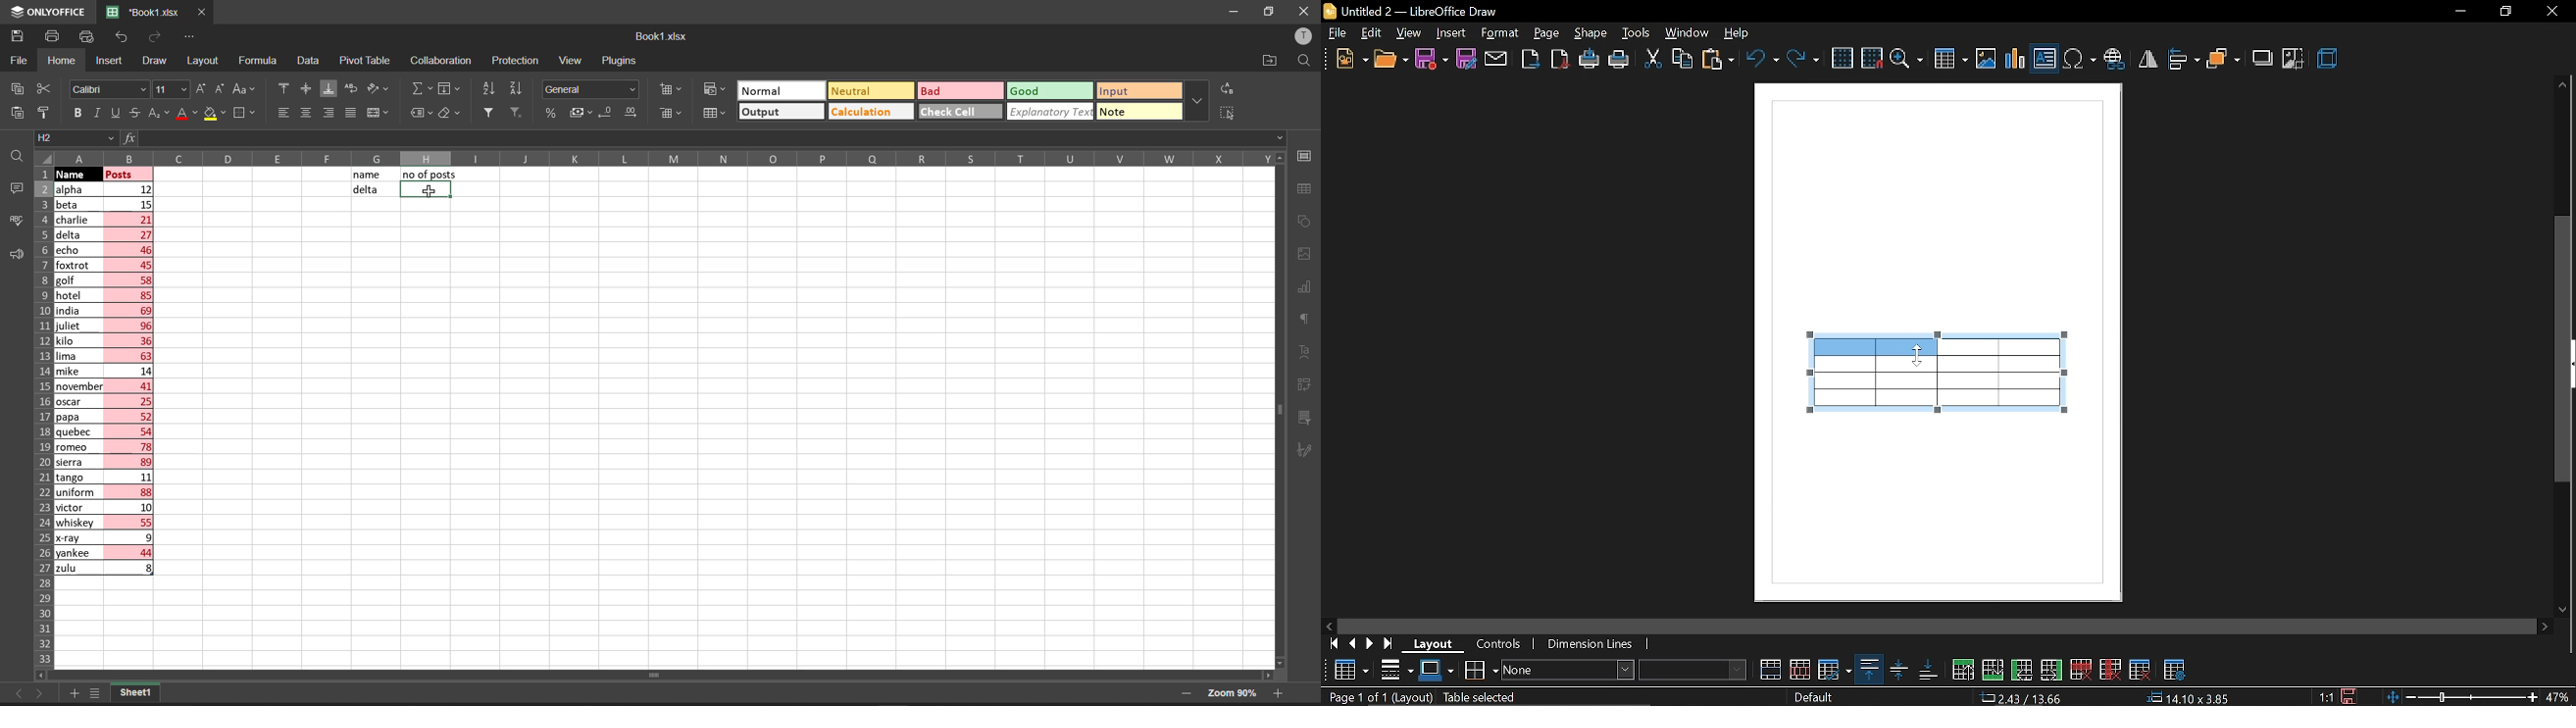 Image resolution: width=2576 pixels, height=728 pixels. What do you see at coordinates (2328, 59) in the screenshot?
I see `3d effects` at bounding box center [2328, 59].